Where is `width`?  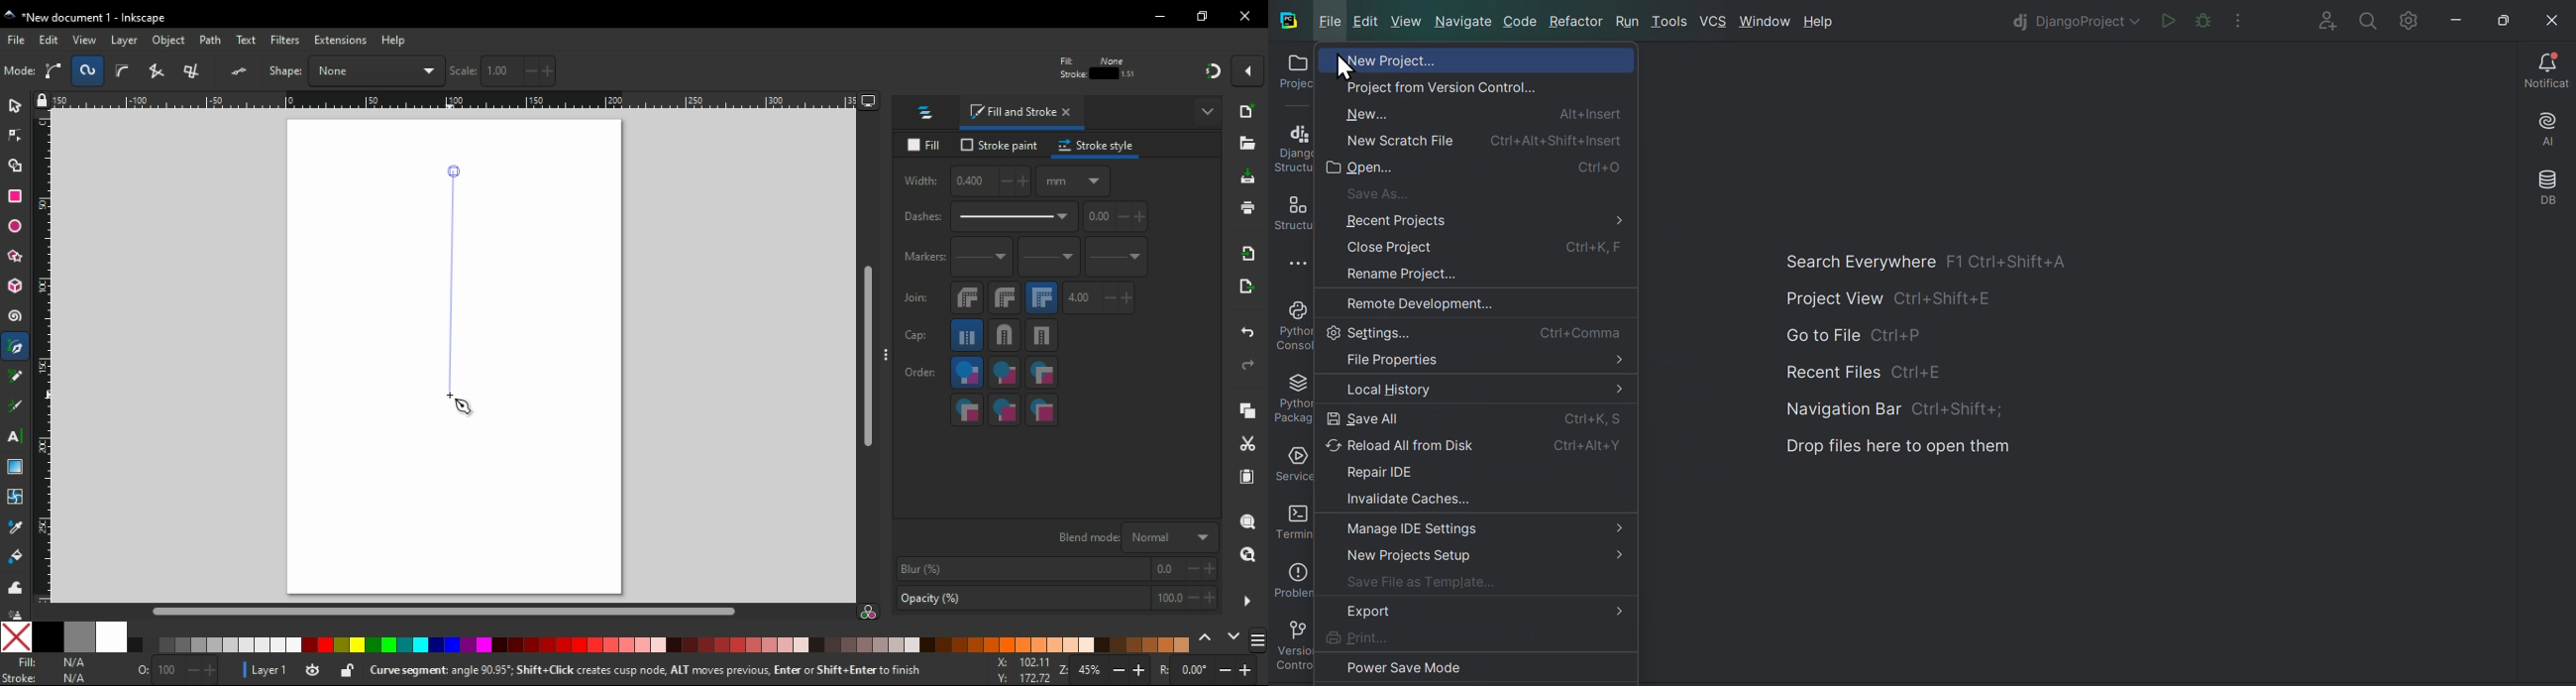 width is located at coordinates (965, 181).